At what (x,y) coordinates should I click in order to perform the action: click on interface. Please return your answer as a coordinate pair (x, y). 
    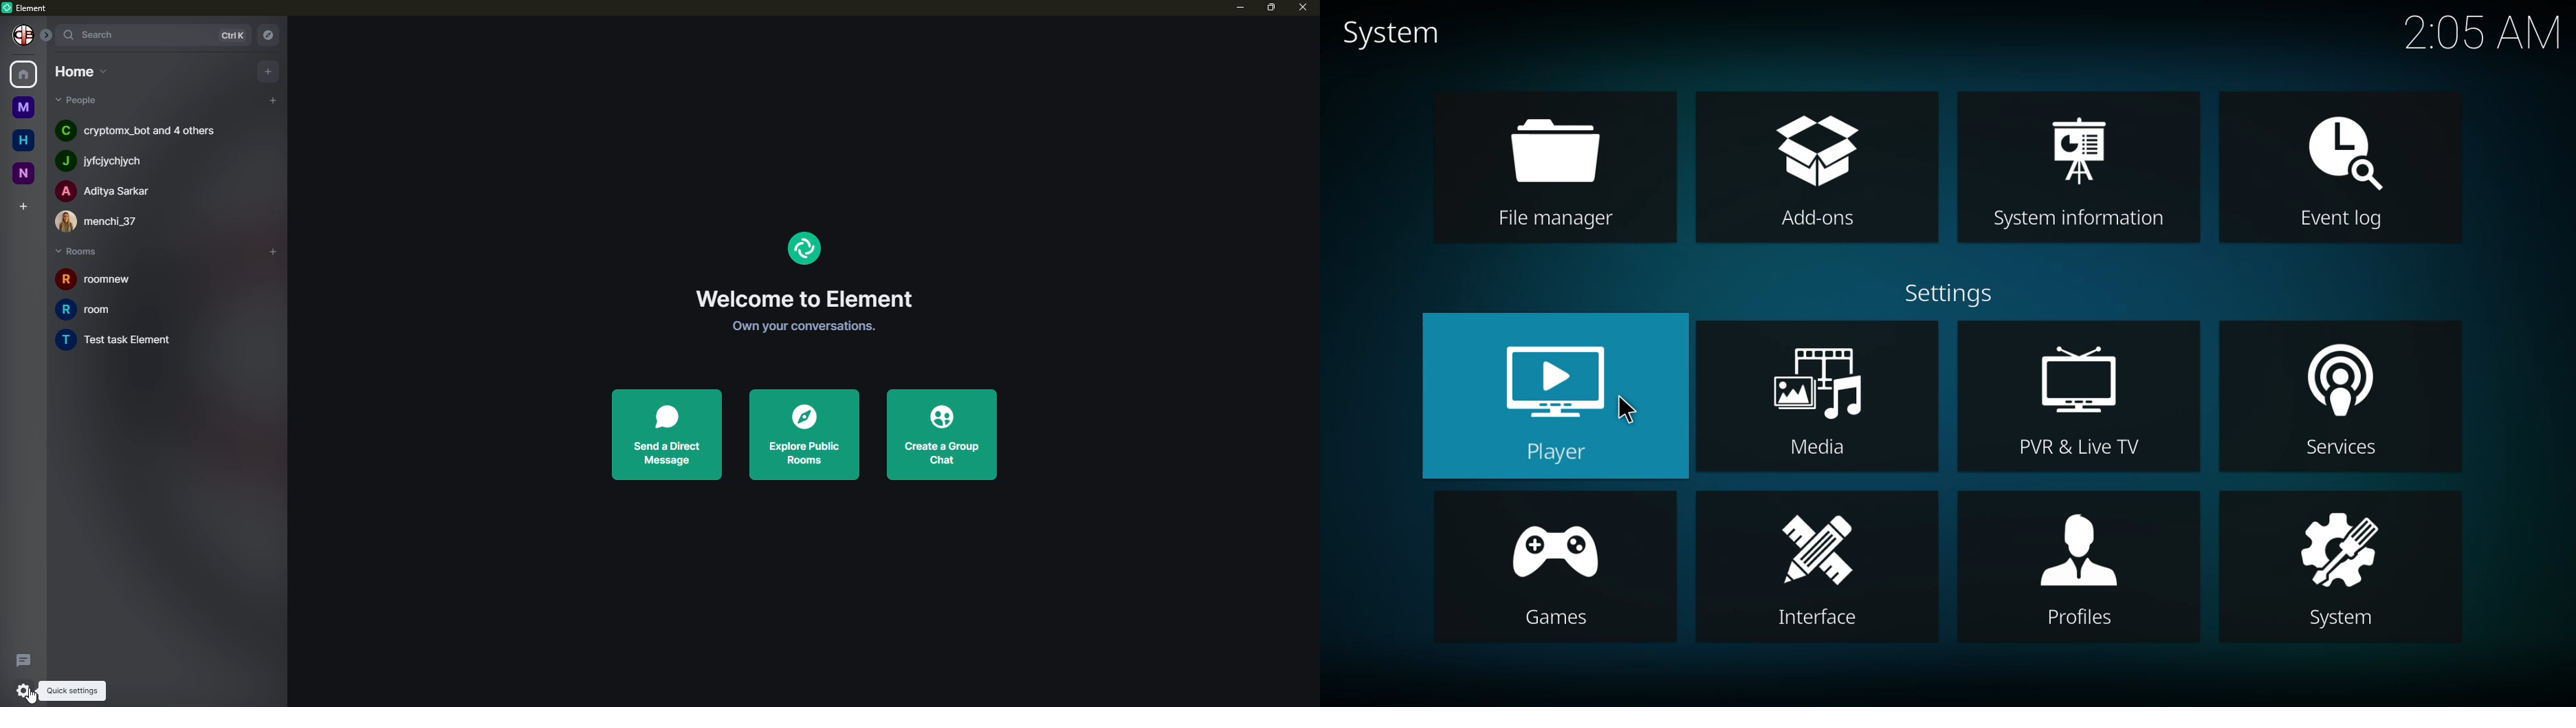
    Looking at the image, I should click on (1817, 569).